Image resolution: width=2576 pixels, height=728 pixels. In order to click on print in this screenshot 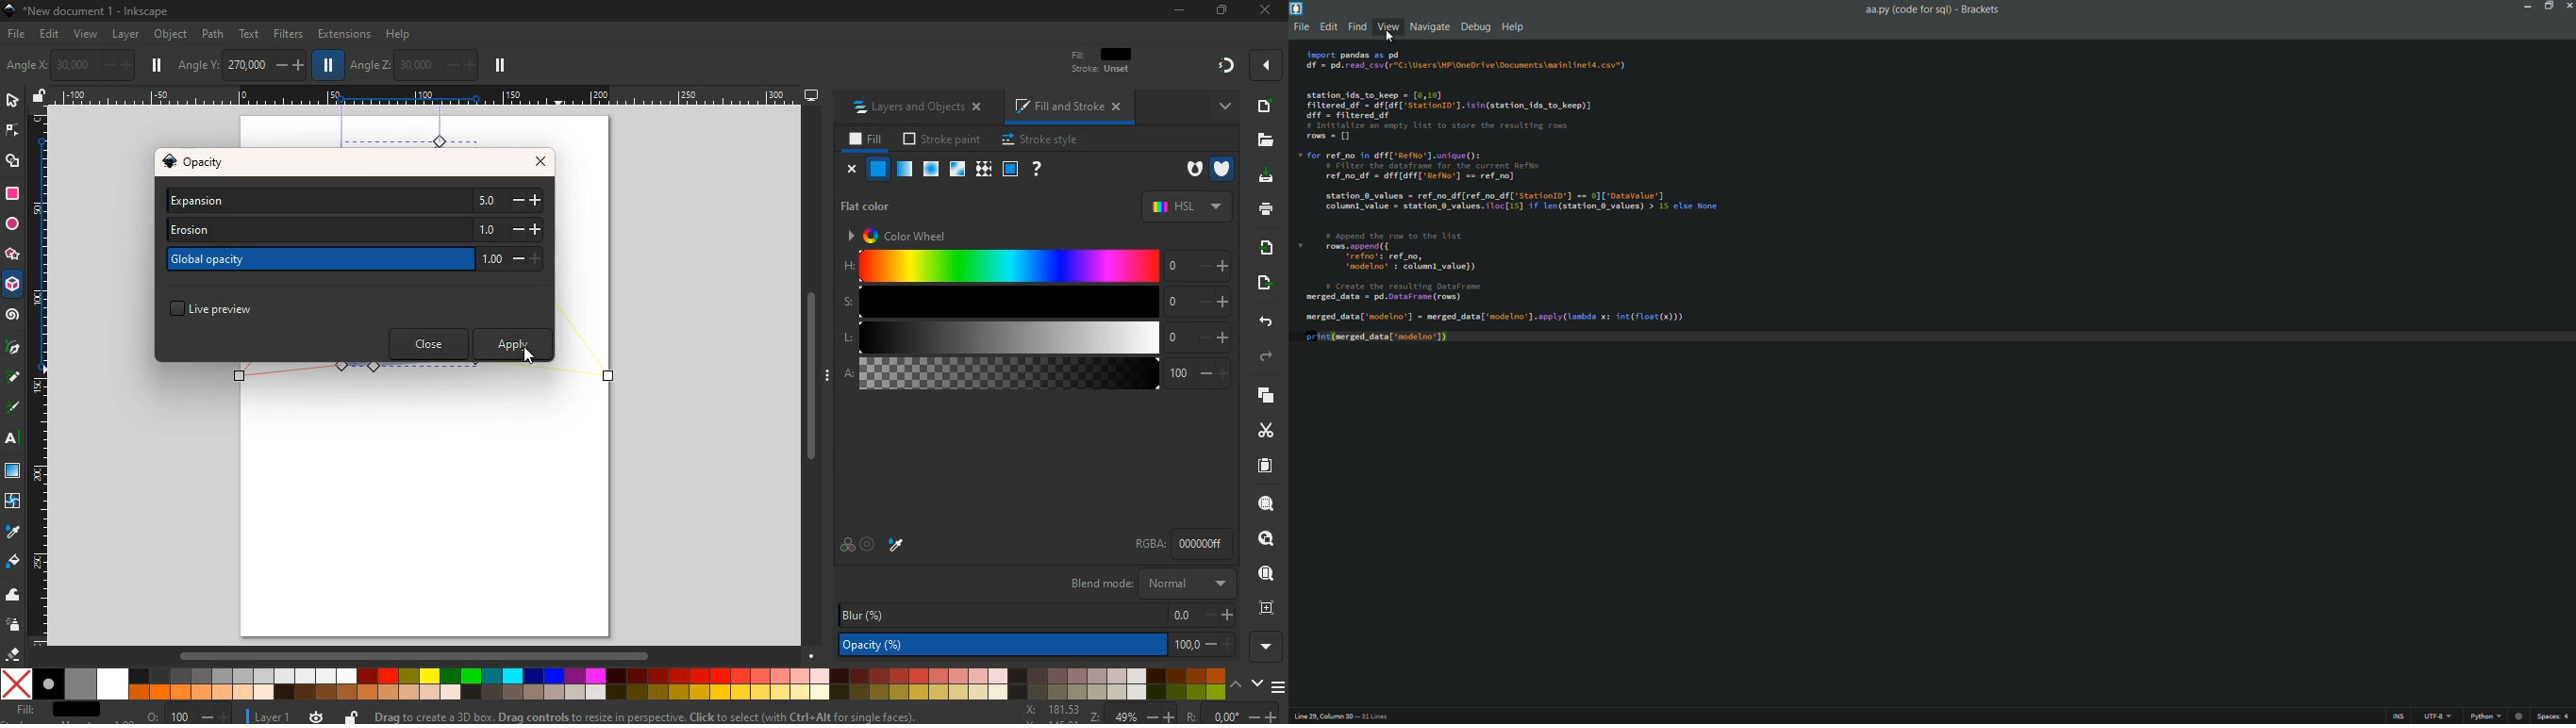, I will do `click(1263, 210)`.